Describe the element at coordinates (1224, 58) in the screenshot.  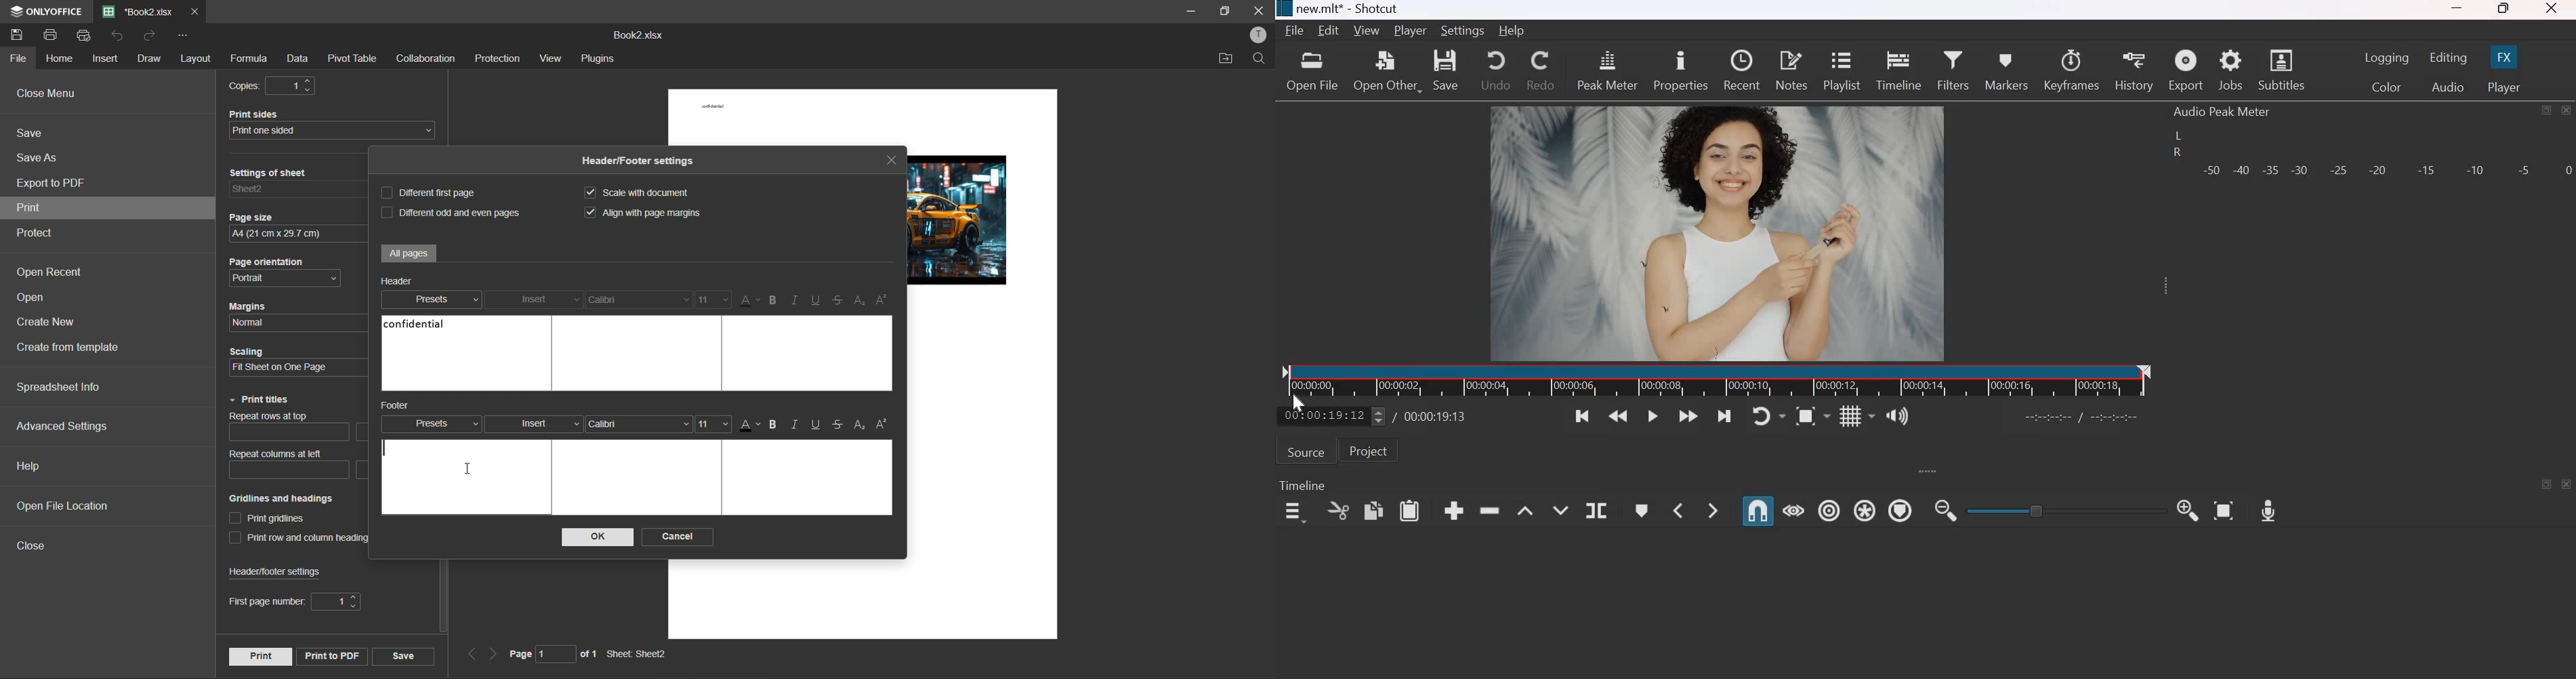
I see `open location` at that location.